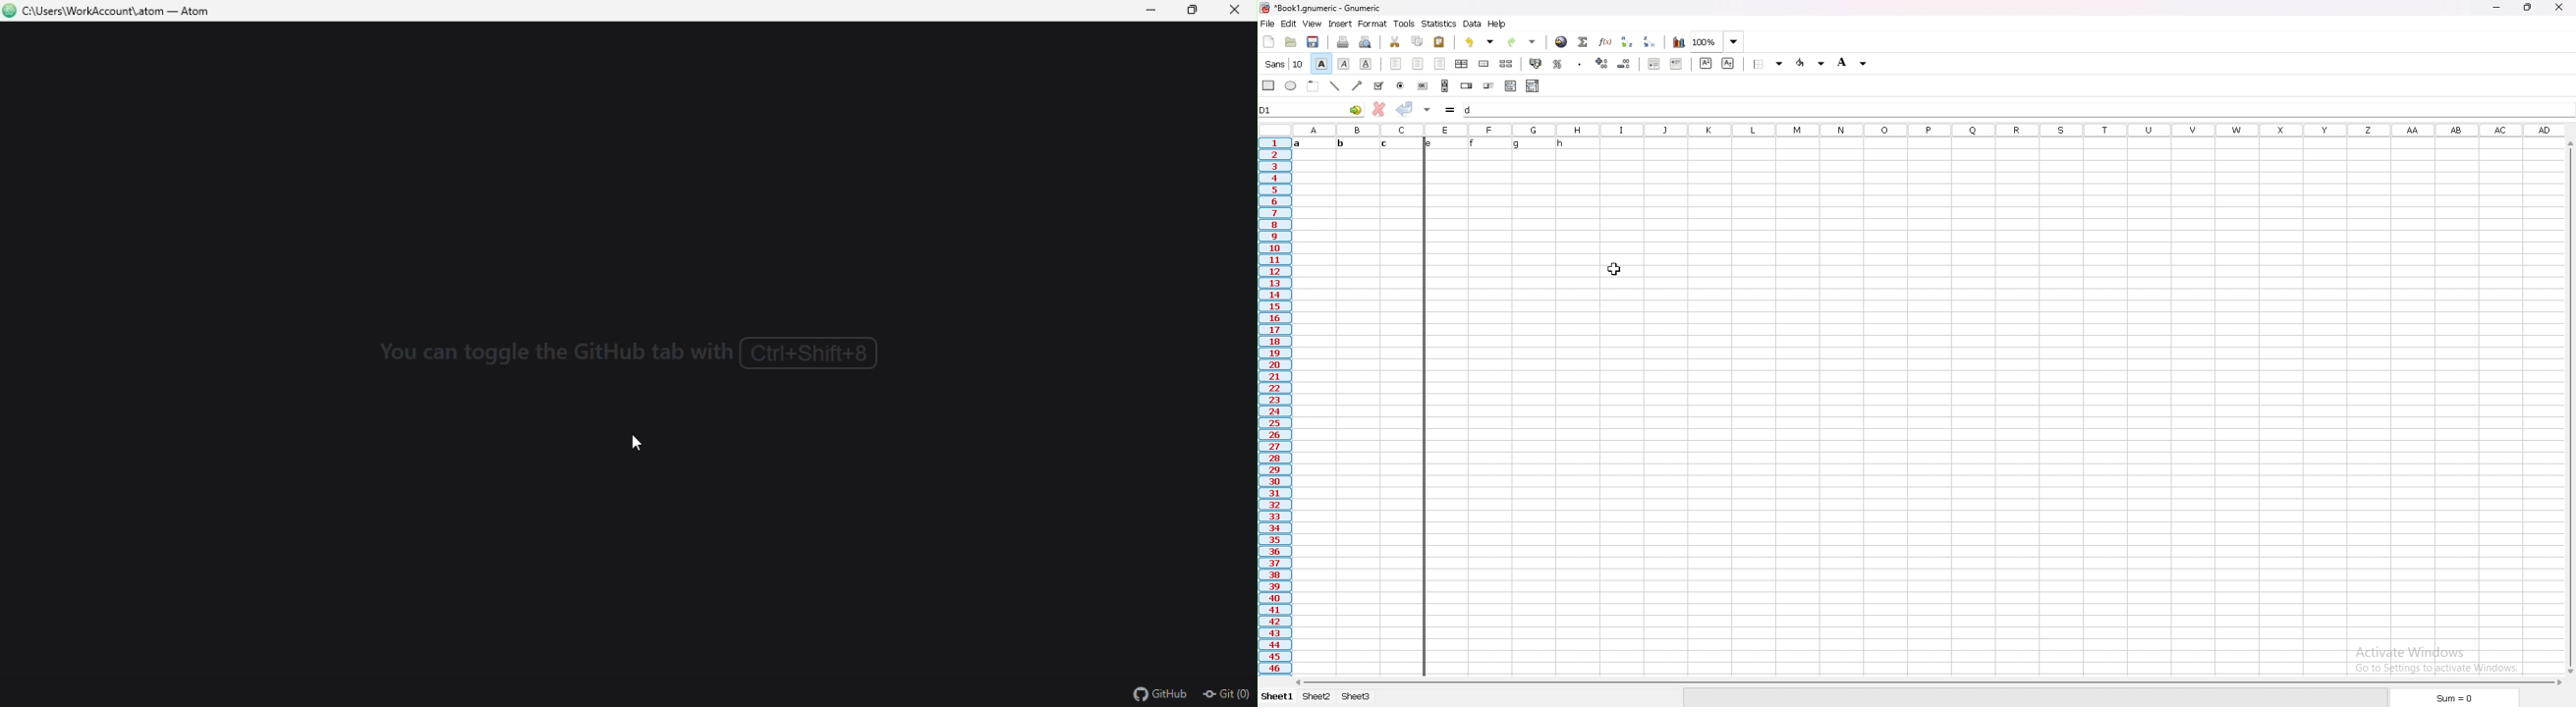 This screenshot has height=728, width=2576. What do you see at coordinates (1451, 110) in the screenshot?
I see `formula` at bounding box center [1451, 110].